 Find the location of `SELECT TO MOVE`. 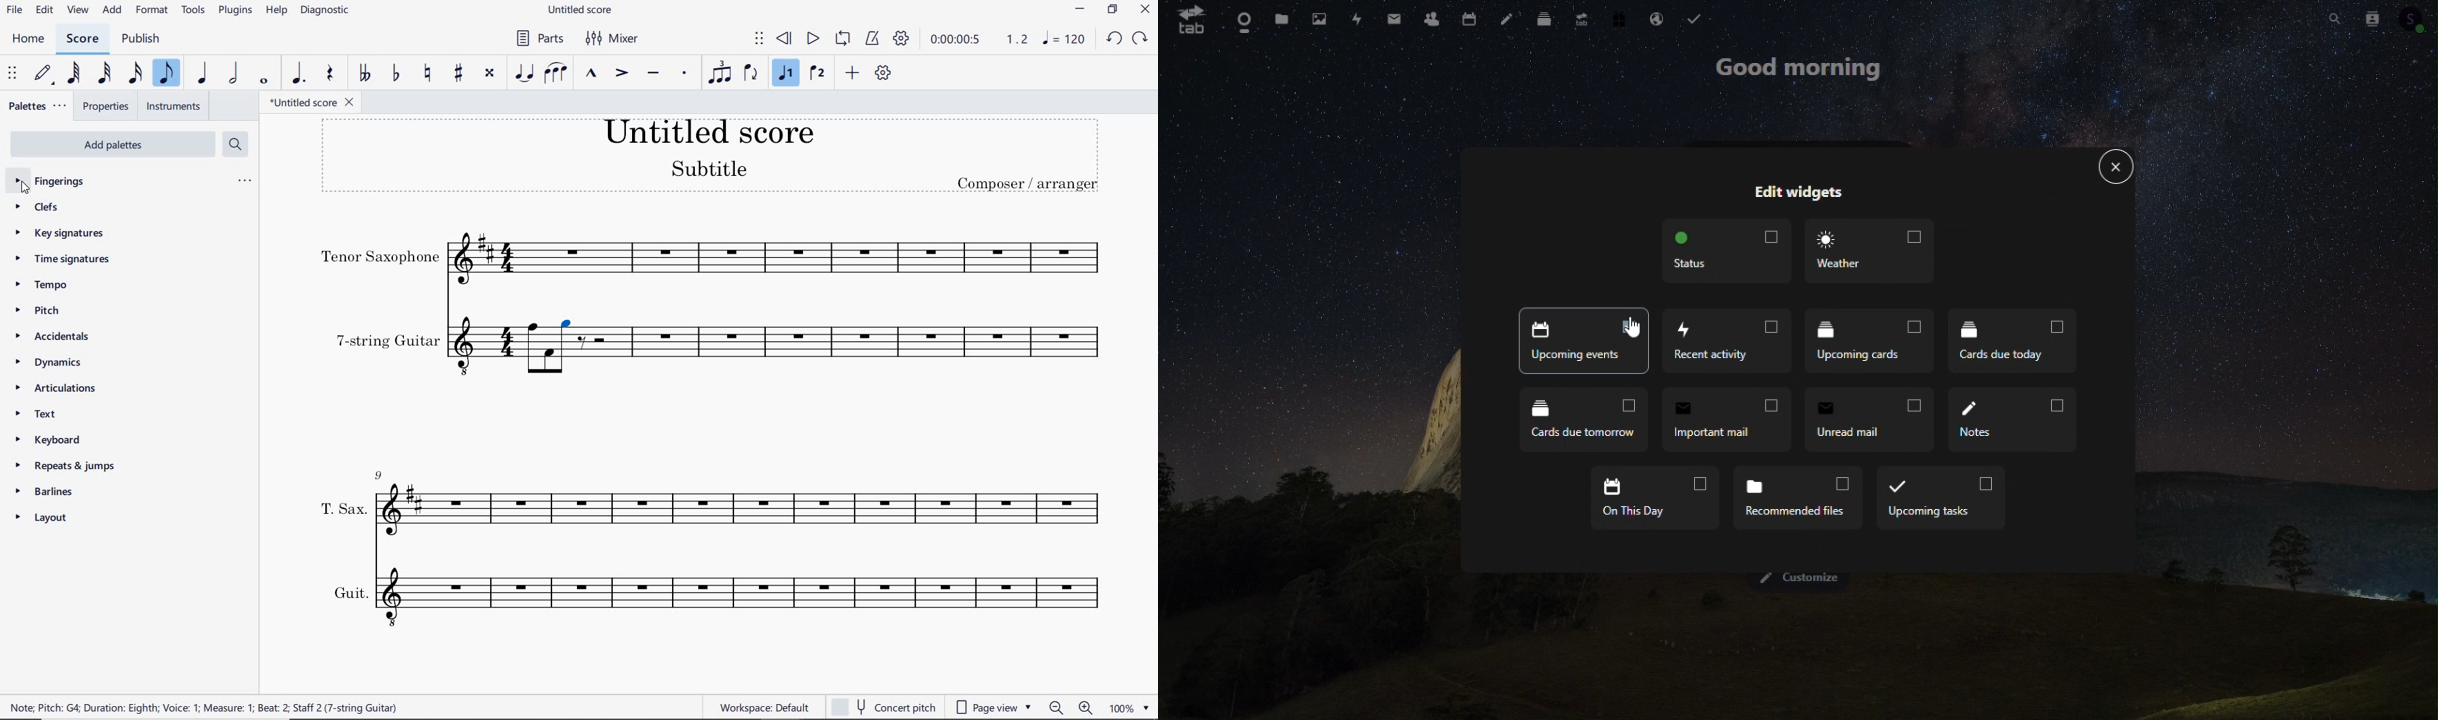

SELECT TO MOVE is located at coordinates (761, 39).